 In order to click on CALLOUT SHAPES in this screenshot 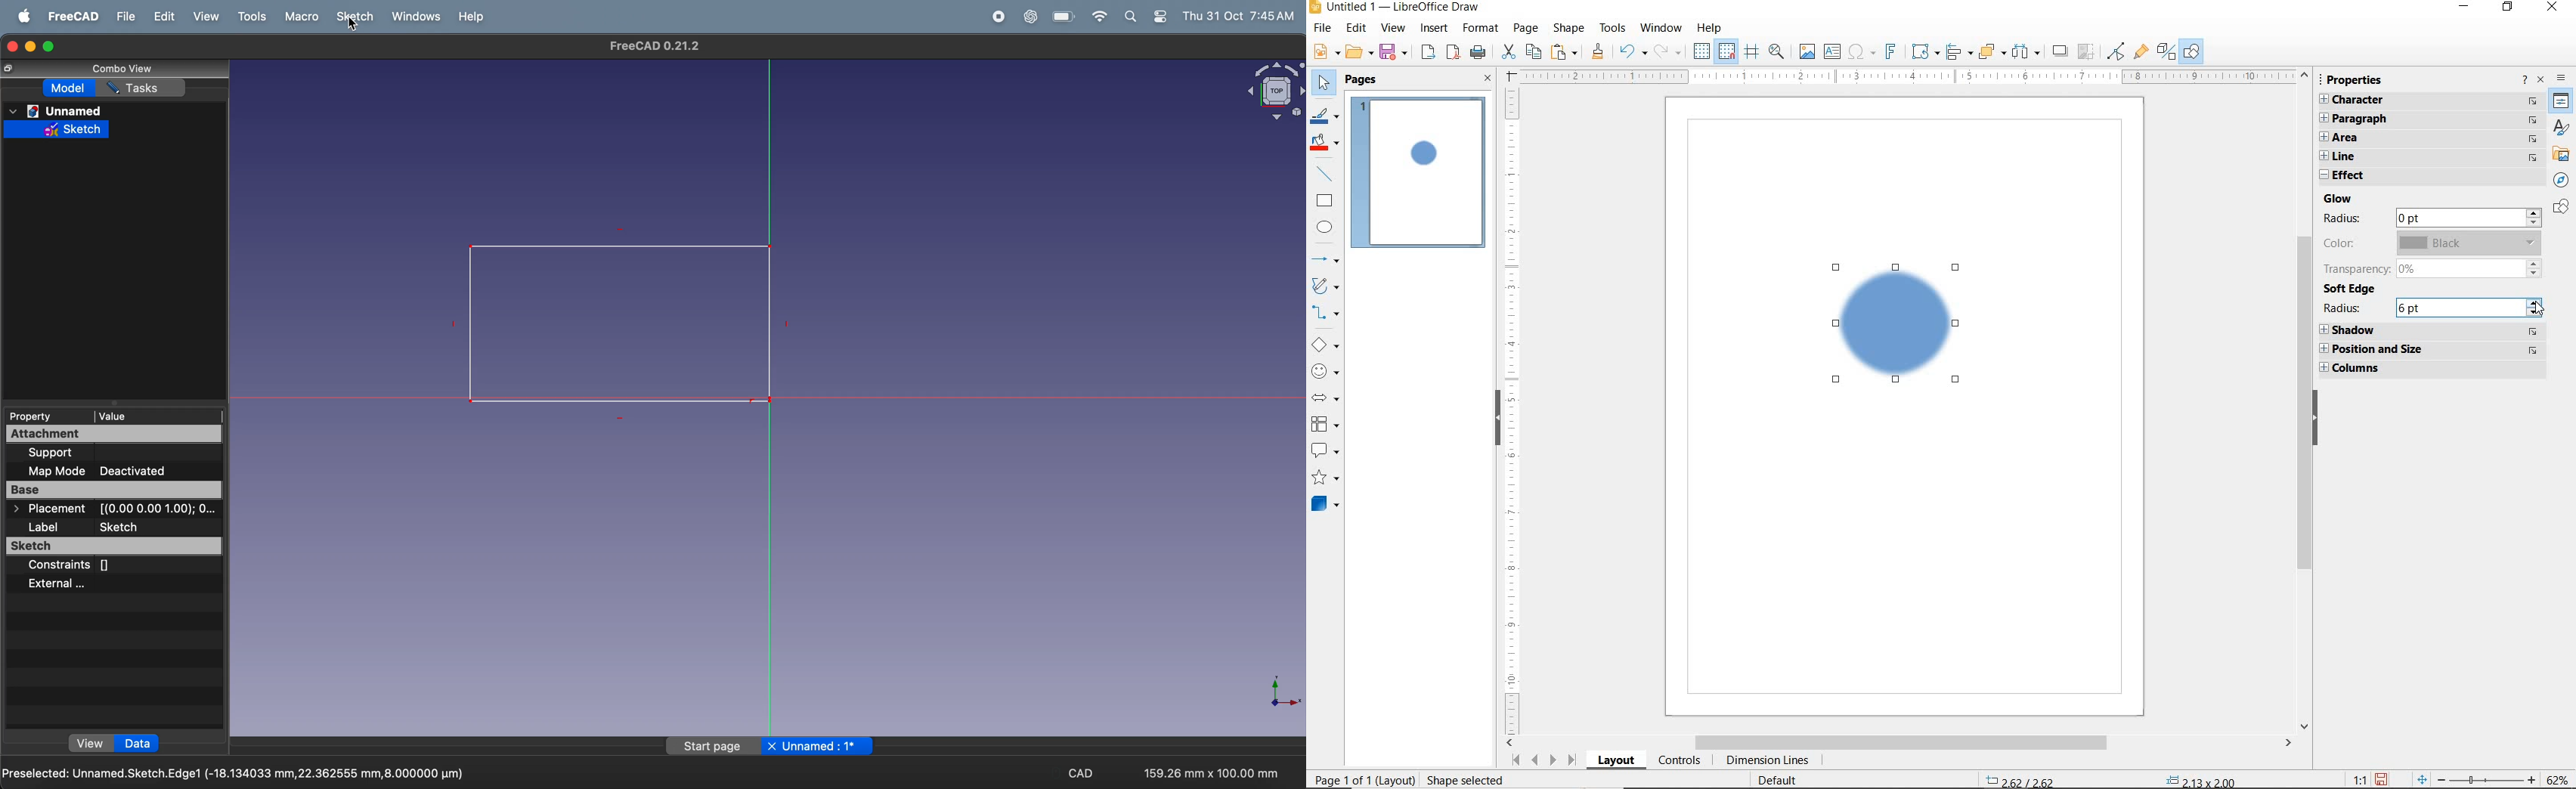, I will do `click(1326, 451)`.